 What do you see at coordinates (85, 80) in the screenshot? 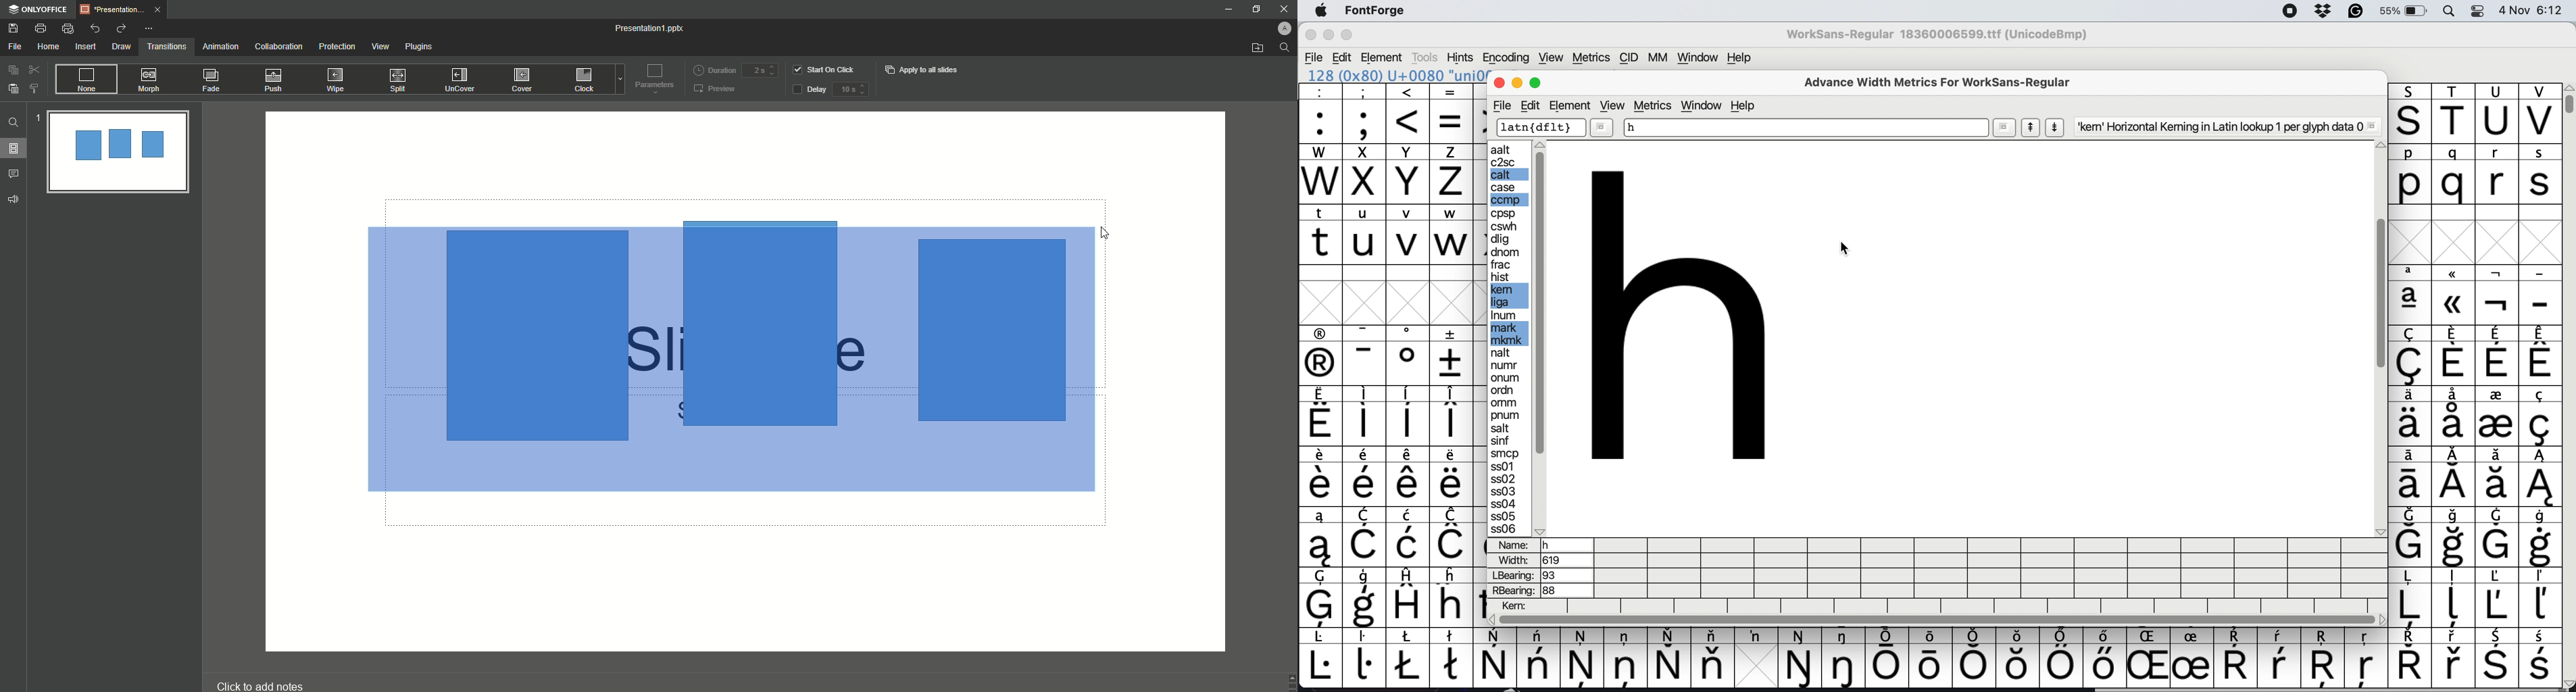
I see `None` at bounding box center [85, 80].